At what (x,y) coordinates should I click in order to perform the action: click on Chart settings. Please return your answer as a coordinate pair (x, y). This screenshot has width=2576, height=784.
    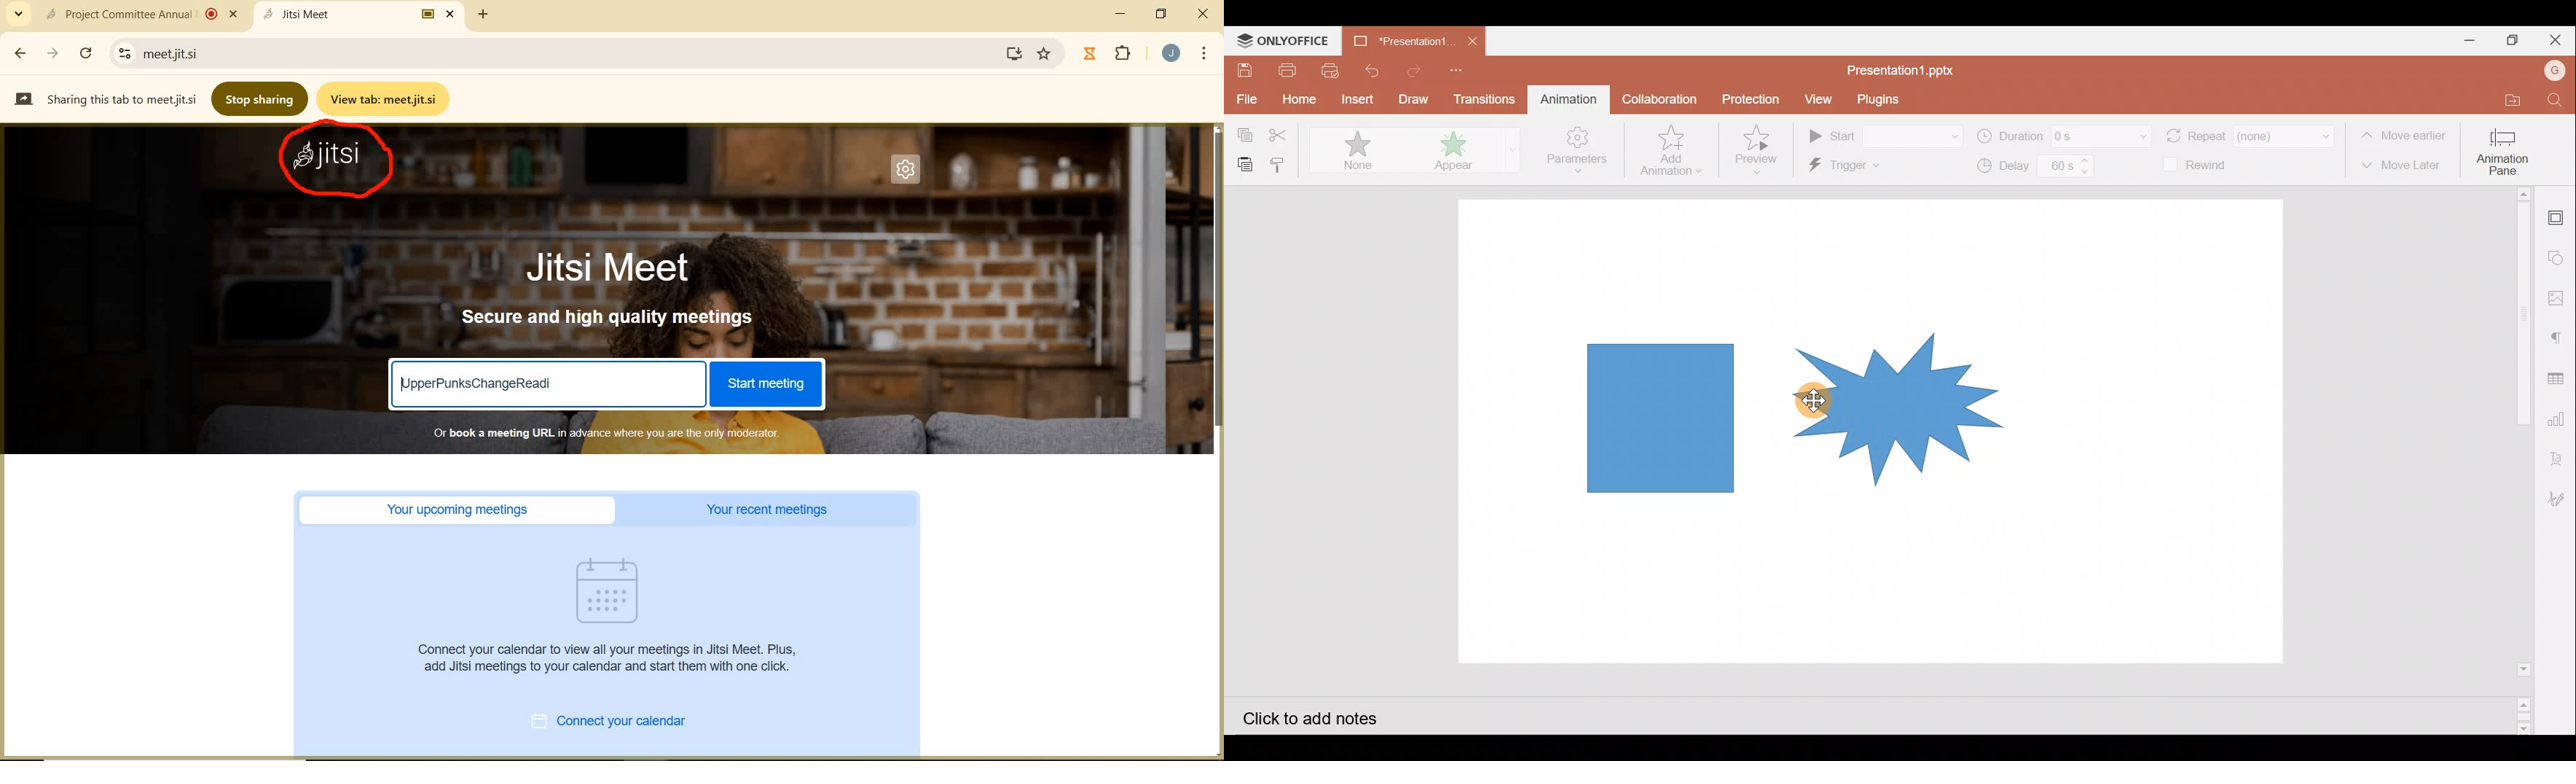
    Looking at the image, I should click on (2559, 418).